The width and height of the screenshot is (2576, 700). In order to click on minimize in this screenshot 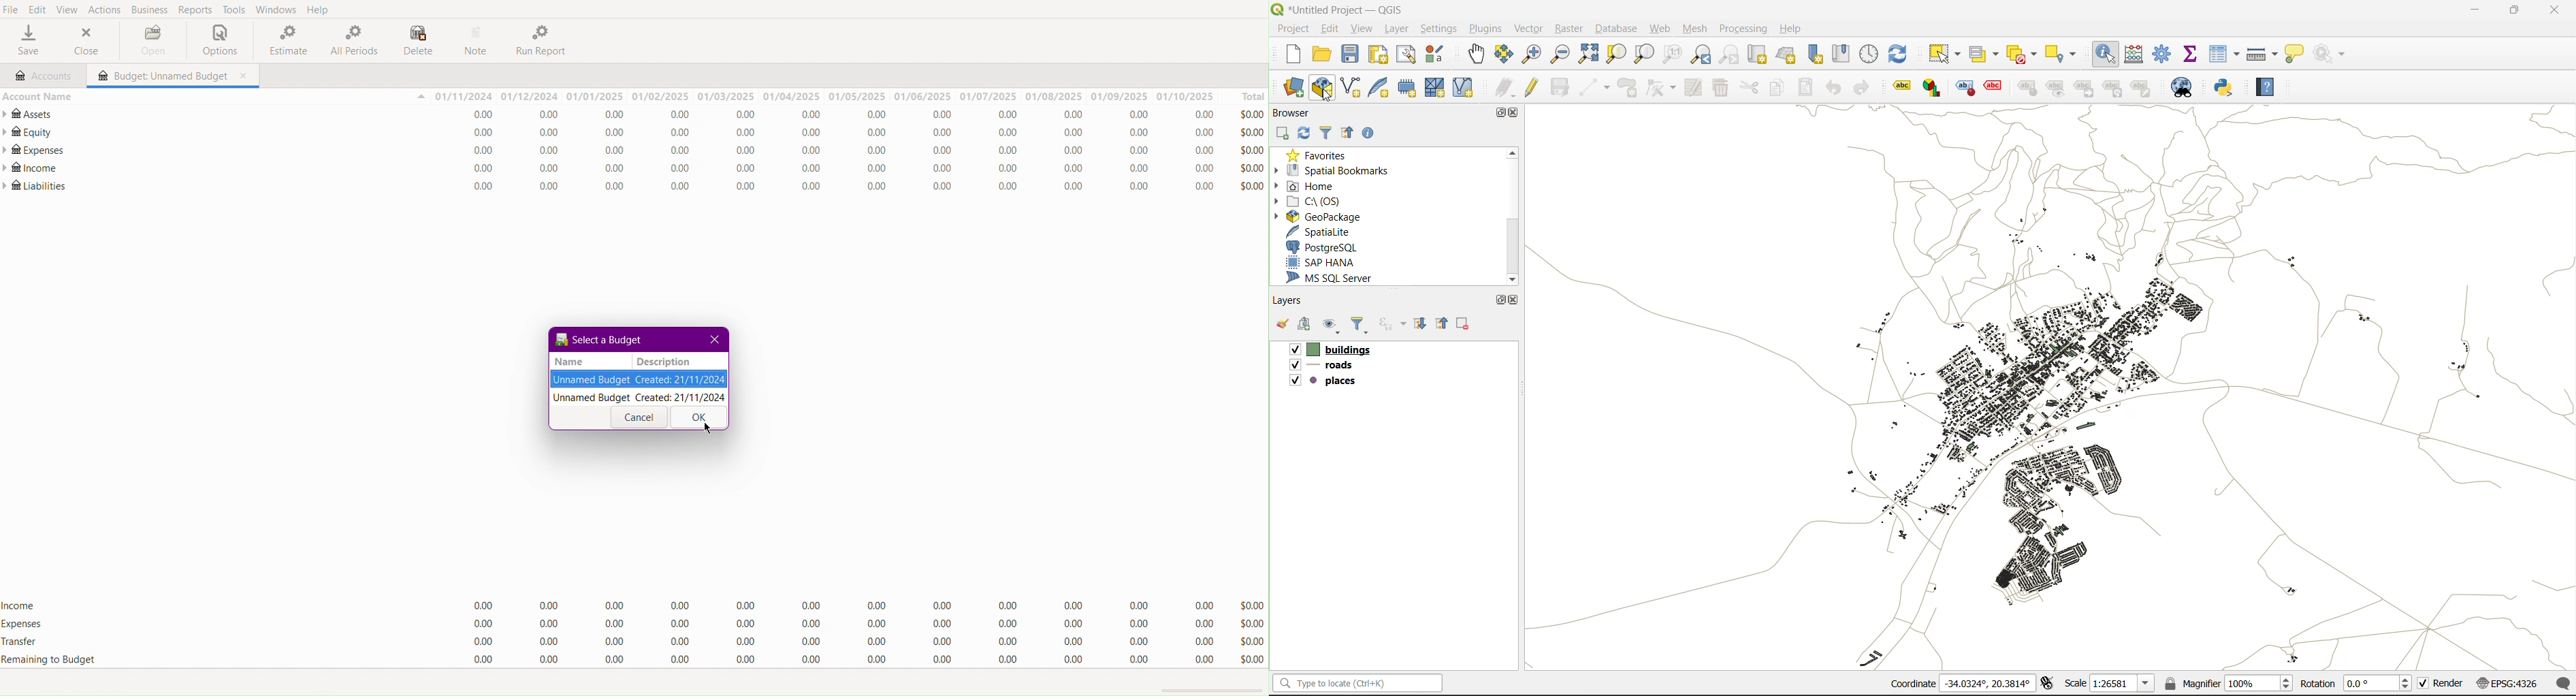, I will do `click(2470, 12)`.